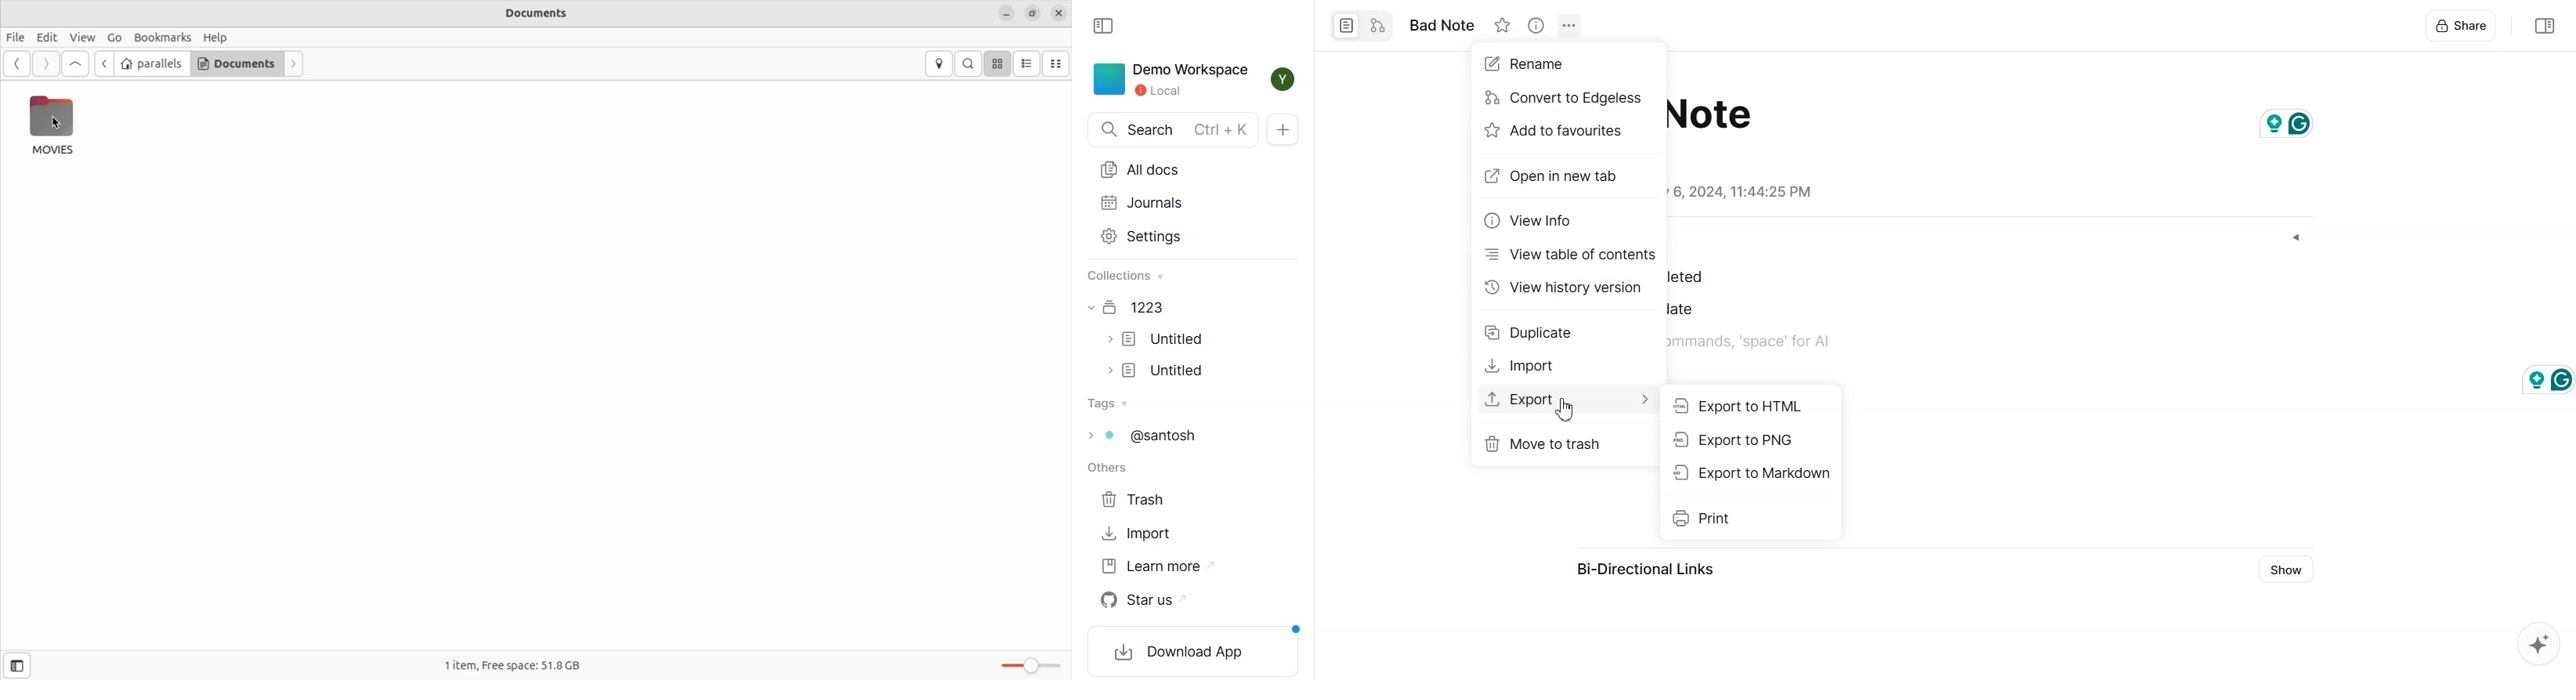 This screenshot has width=2576, height=700. I want to click on Assistant, so click(2538, 644).